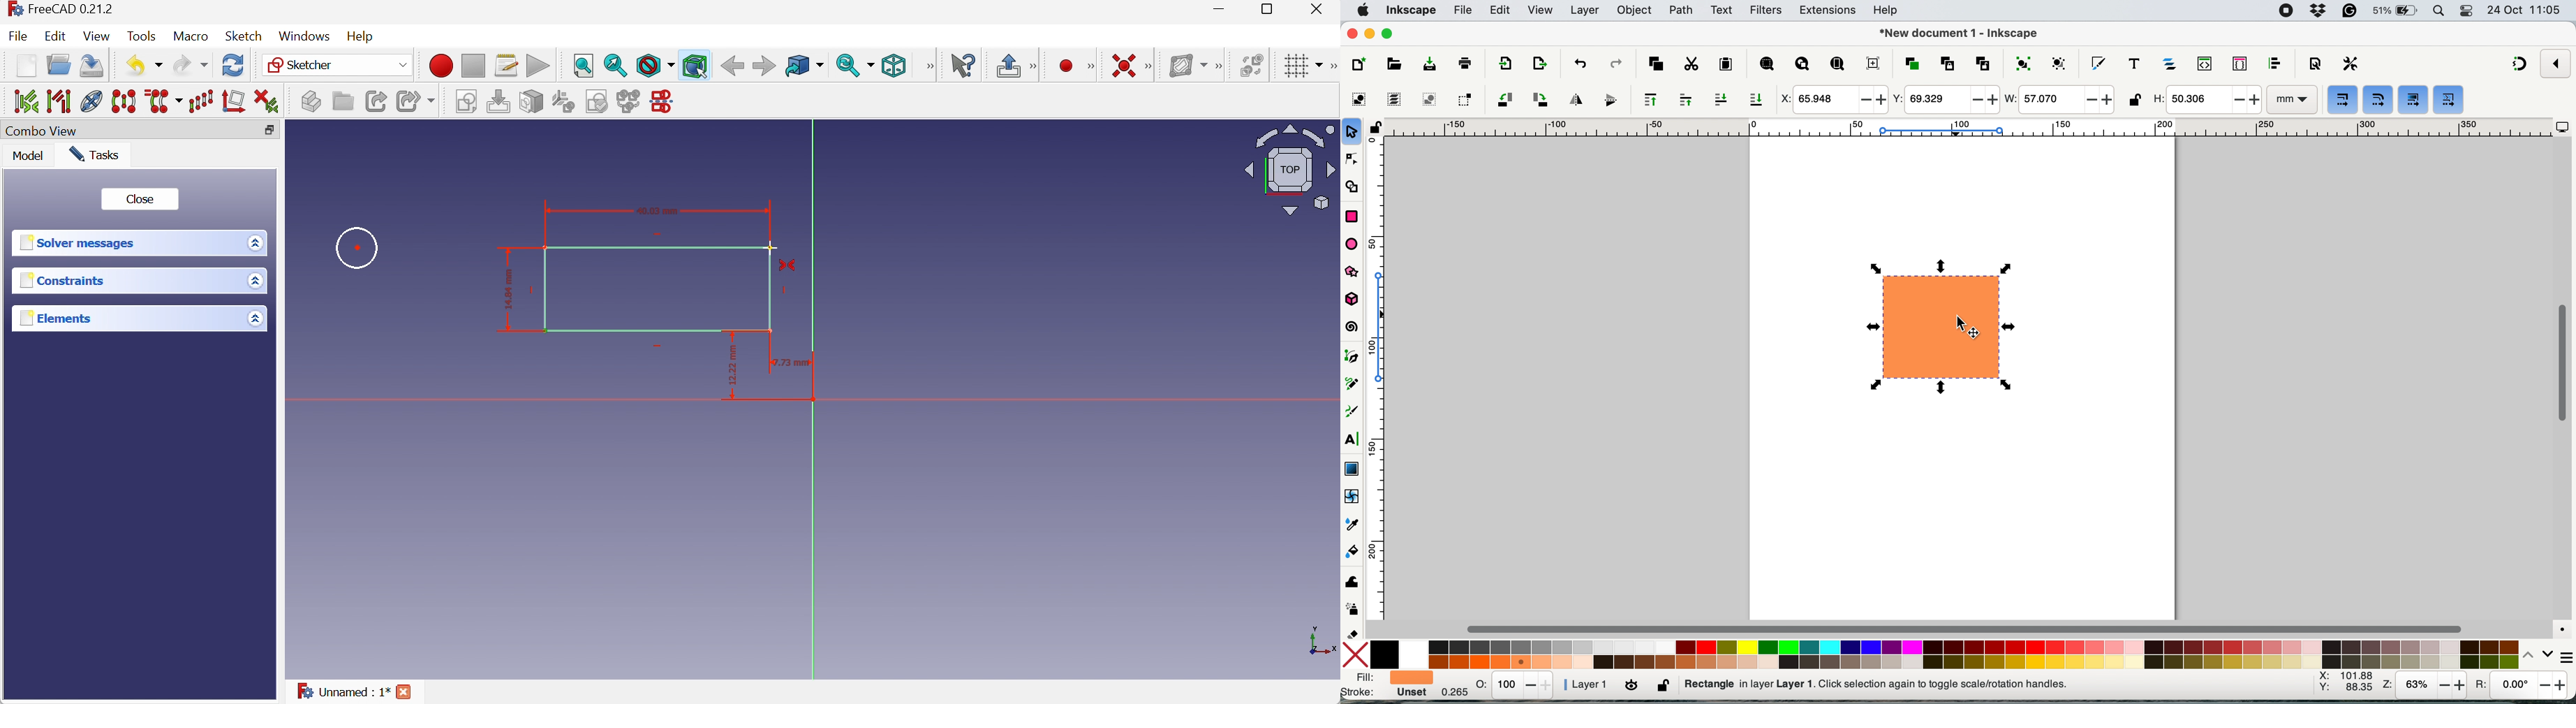  What do you see at coordinates (143, 199) in the screenshot?
I see `Close` at bounding box center [143, 199].